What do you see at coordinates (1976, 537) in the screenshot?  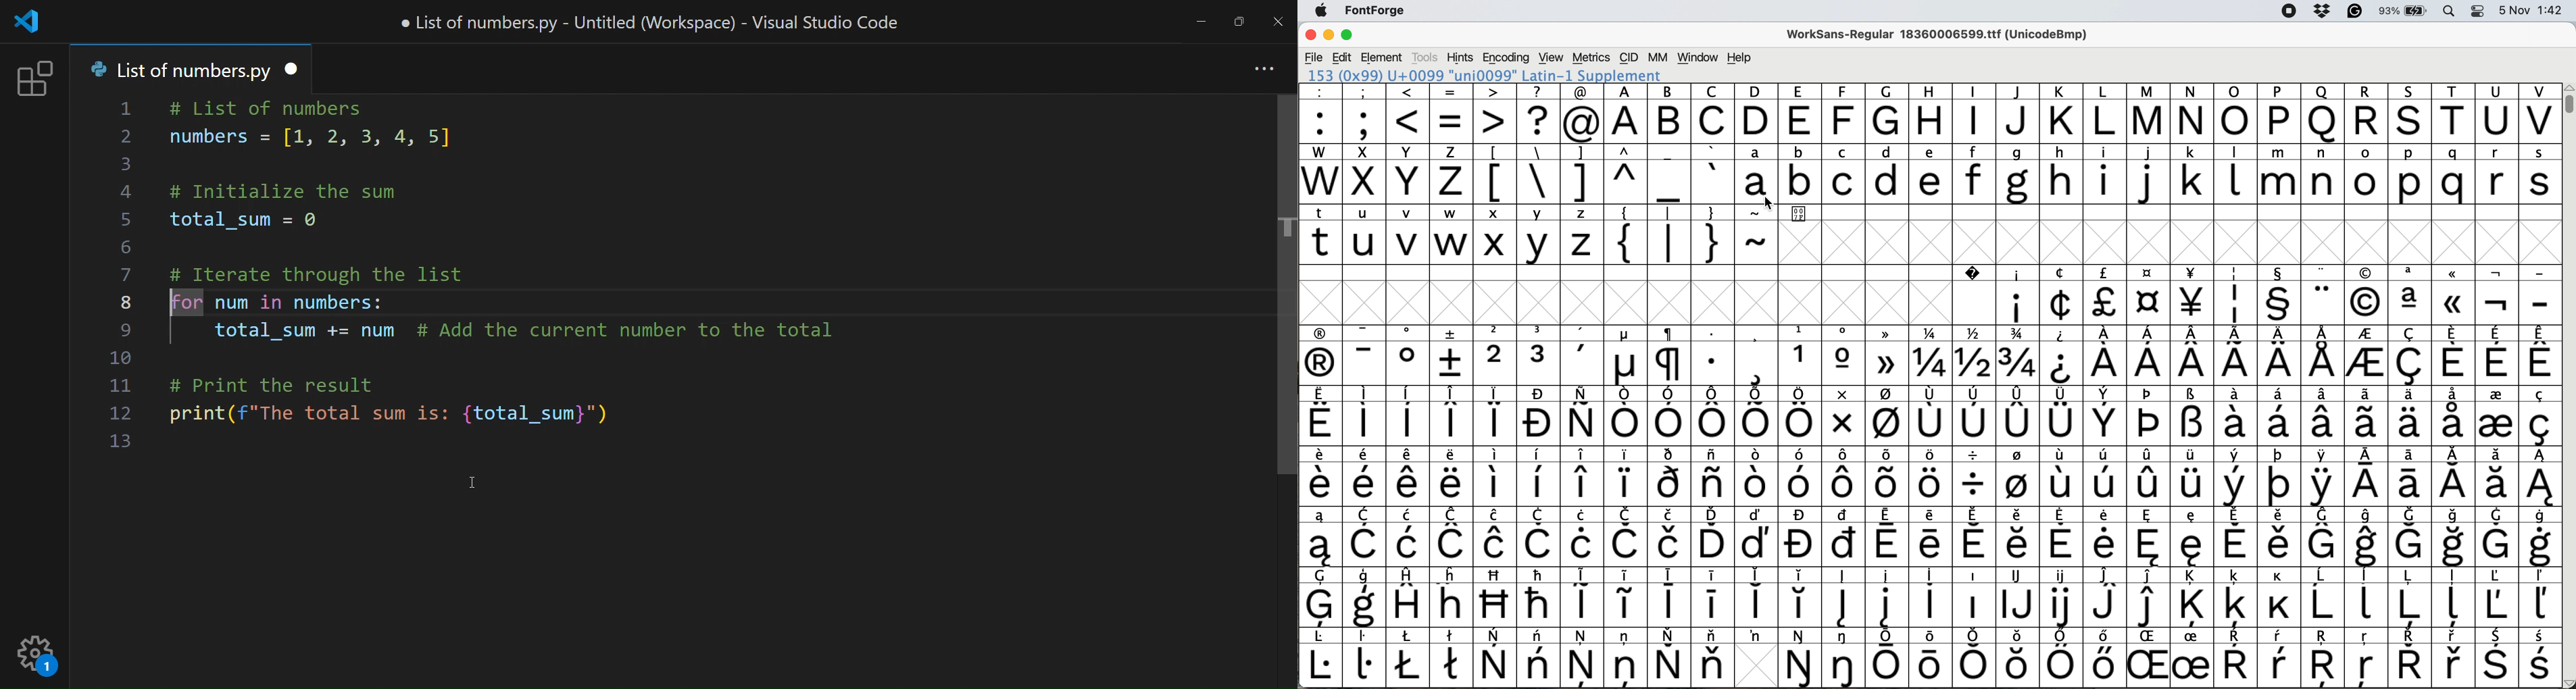 I see `symbol` at bounding box center [1976, 537].